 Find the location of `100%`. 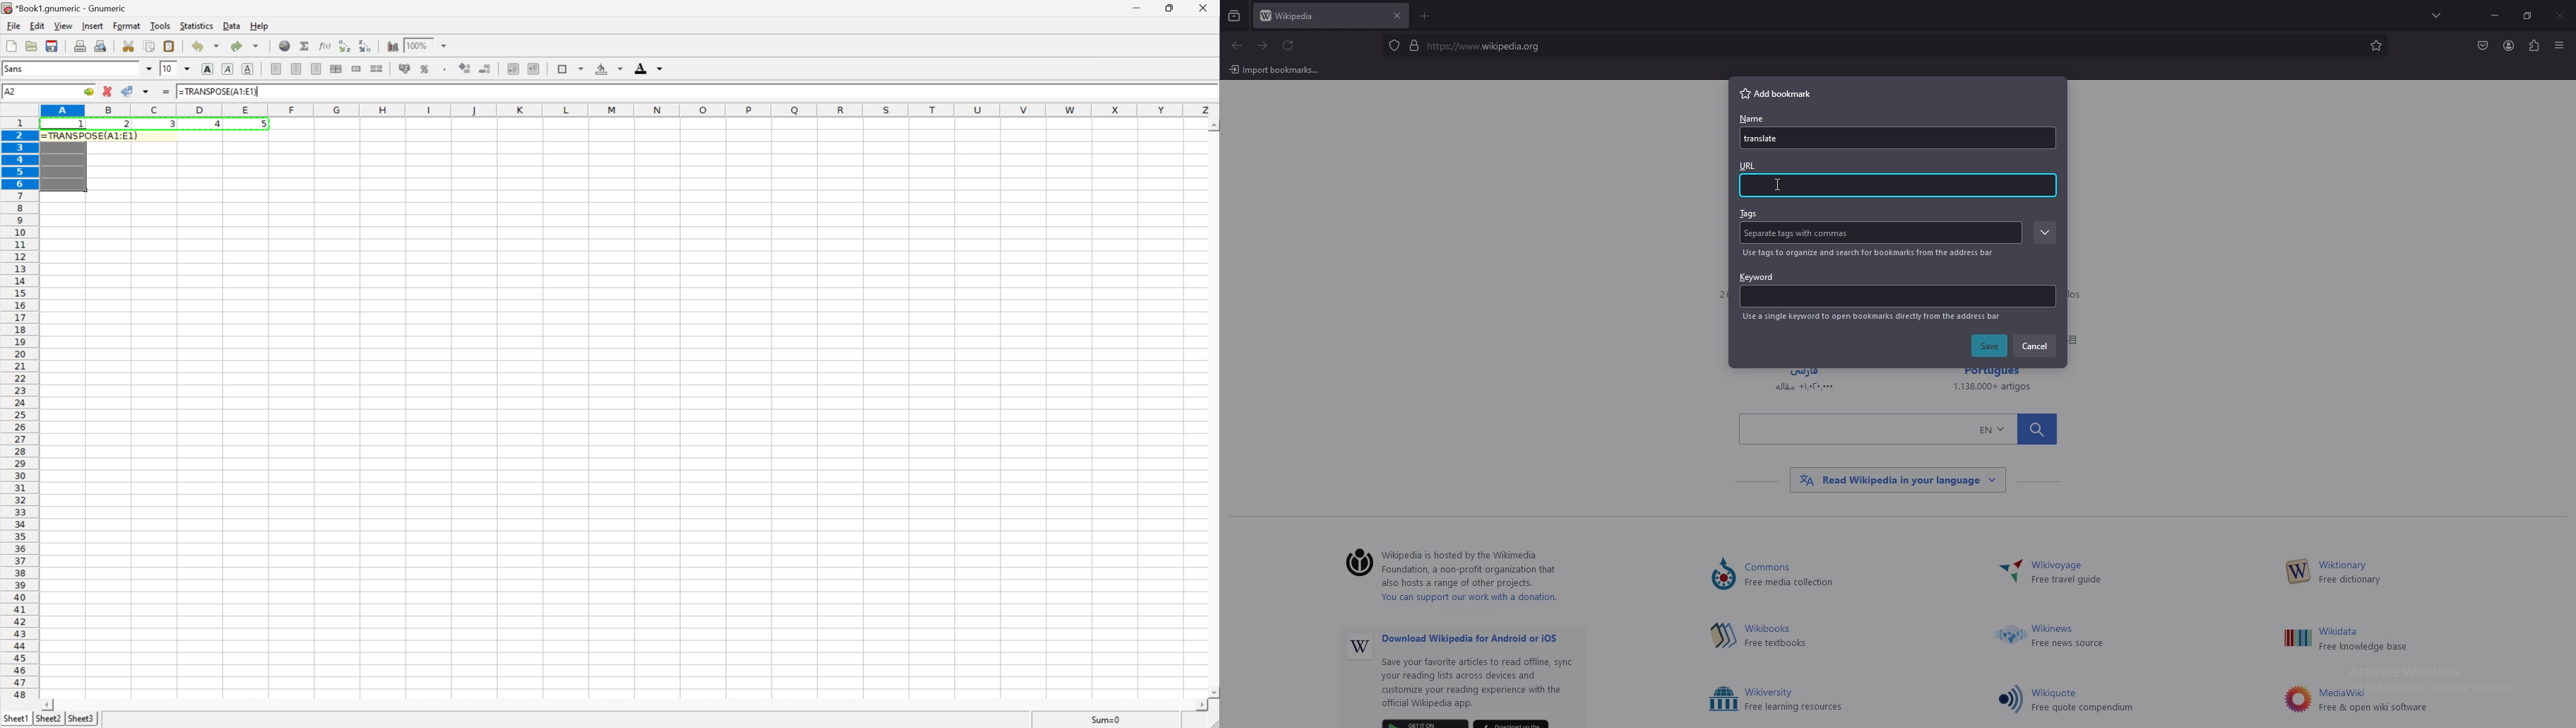

100% is located at coordinates (419, 45).